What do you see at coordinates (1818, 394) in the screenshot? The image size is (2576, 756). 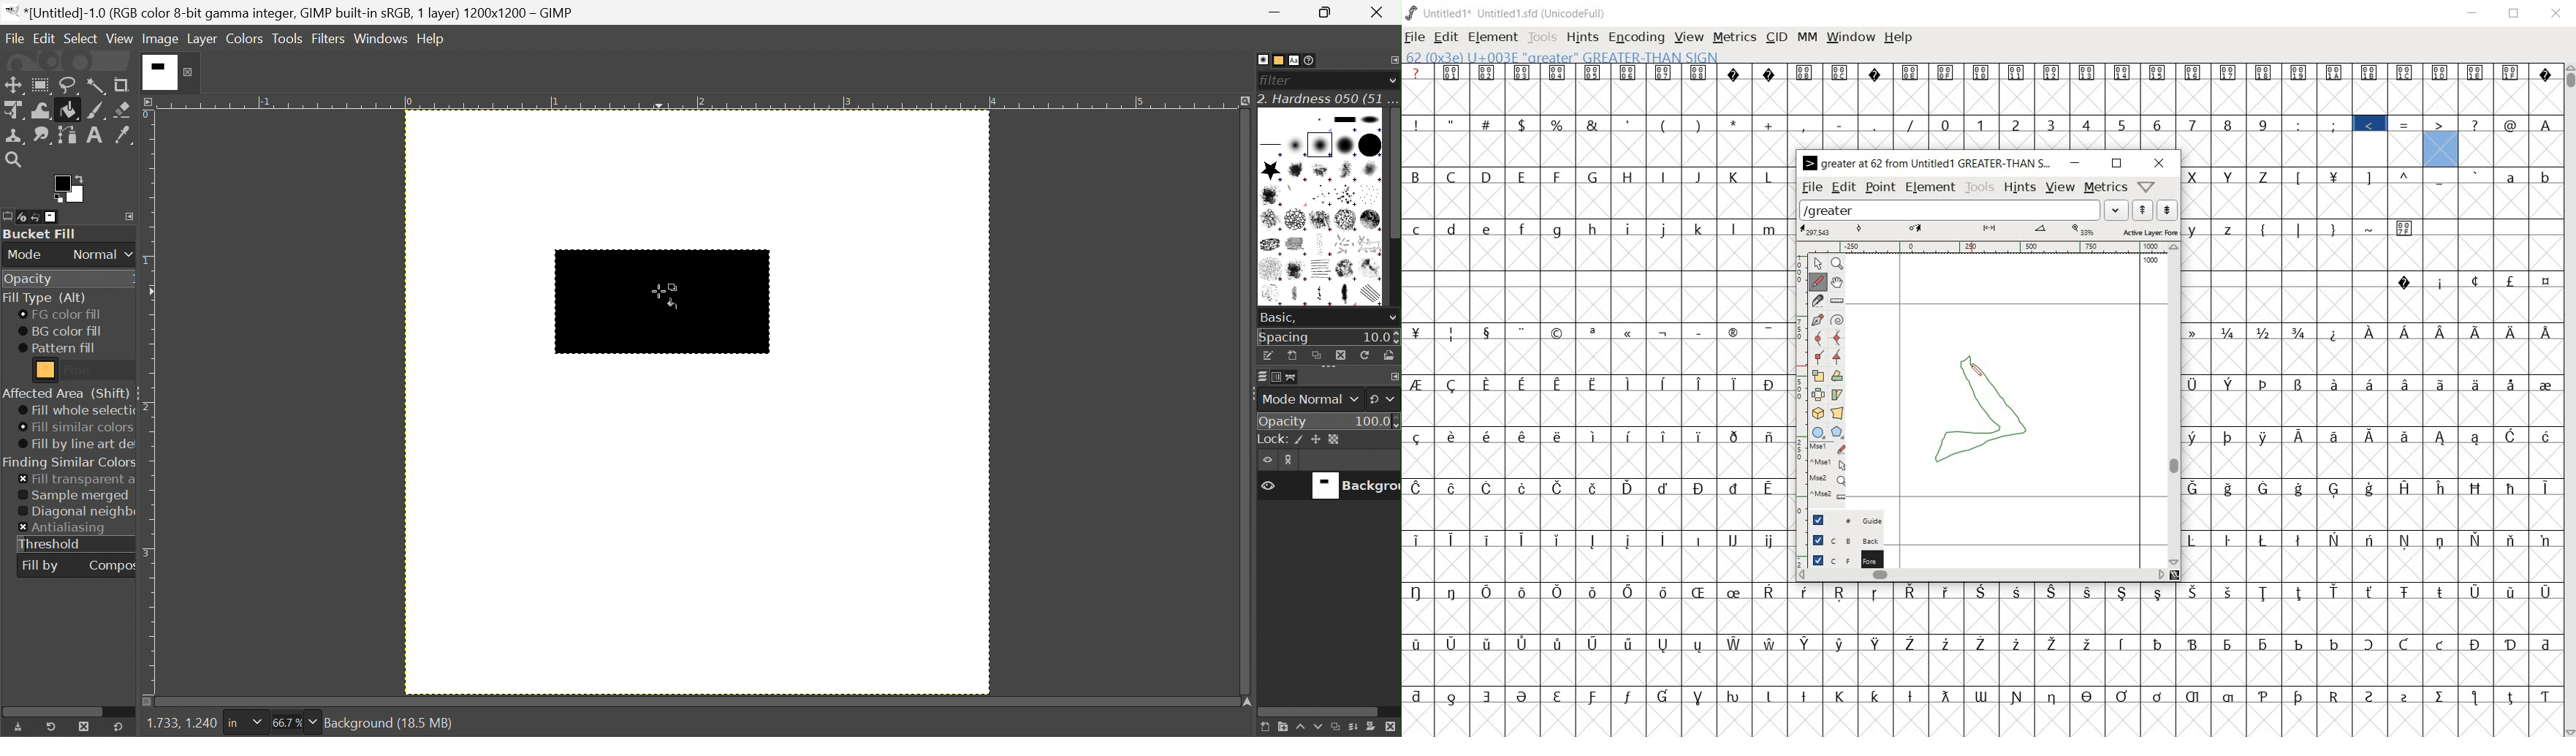 I see `flip the selection` at bounding box center [1818, 394].